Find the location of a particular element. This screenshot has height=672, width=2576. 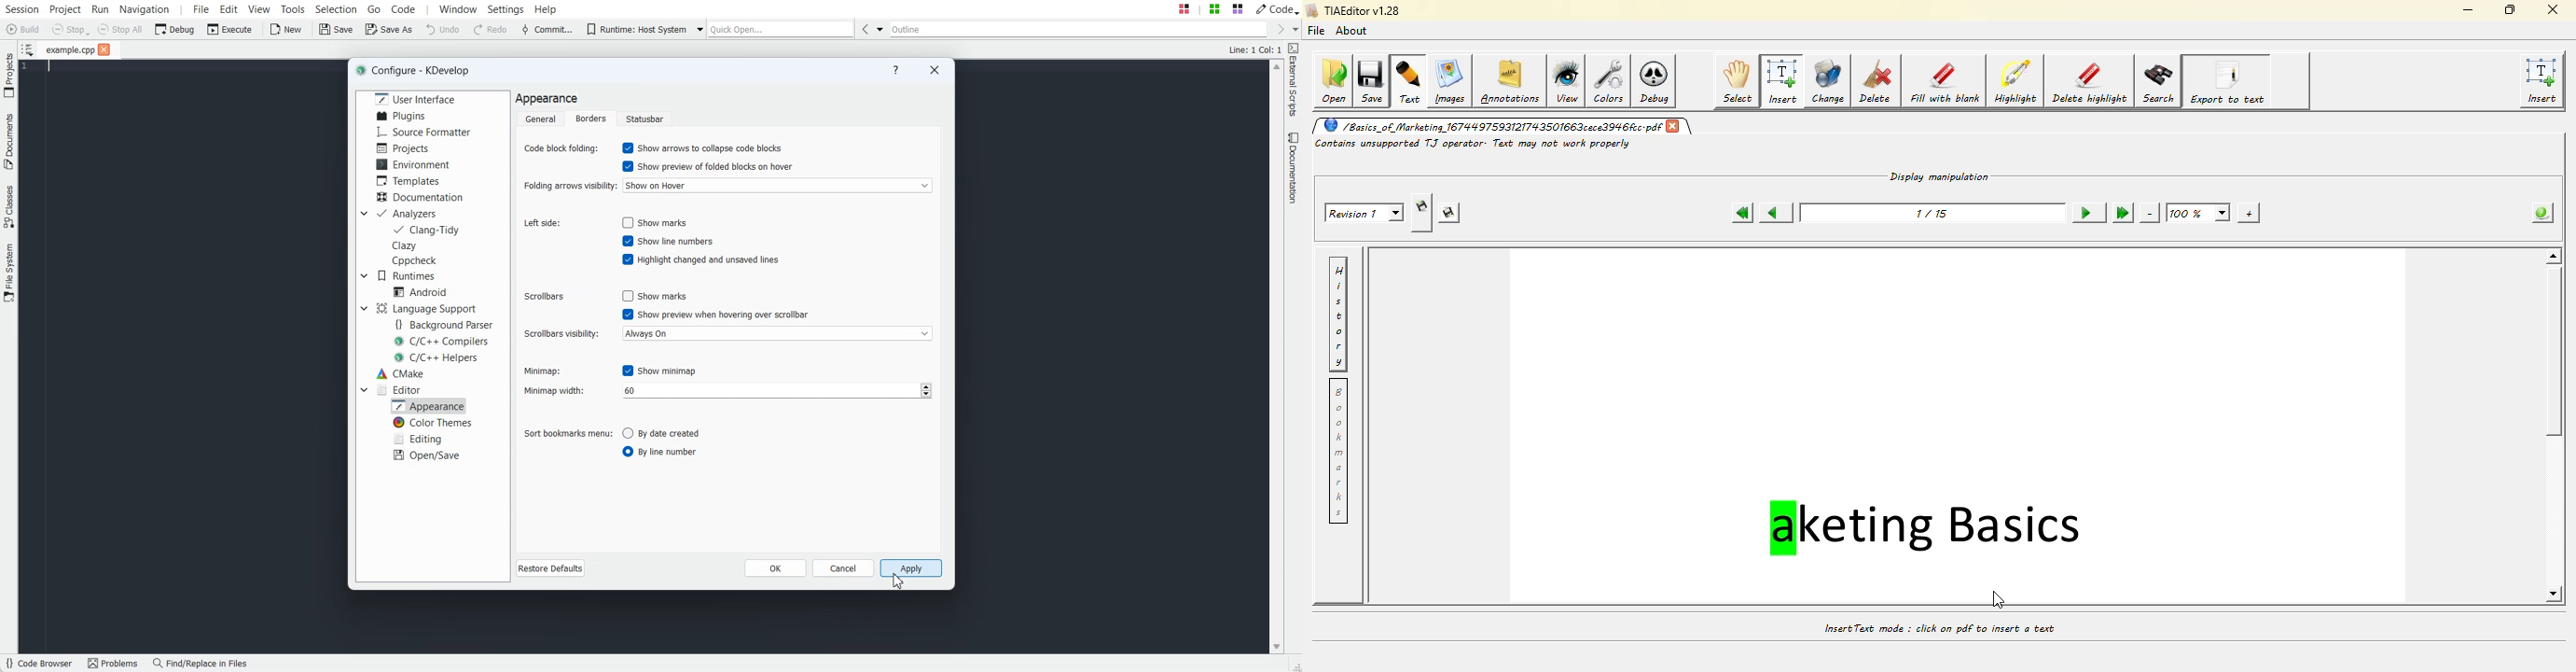

Outline is located at coordinates (1078, 29).